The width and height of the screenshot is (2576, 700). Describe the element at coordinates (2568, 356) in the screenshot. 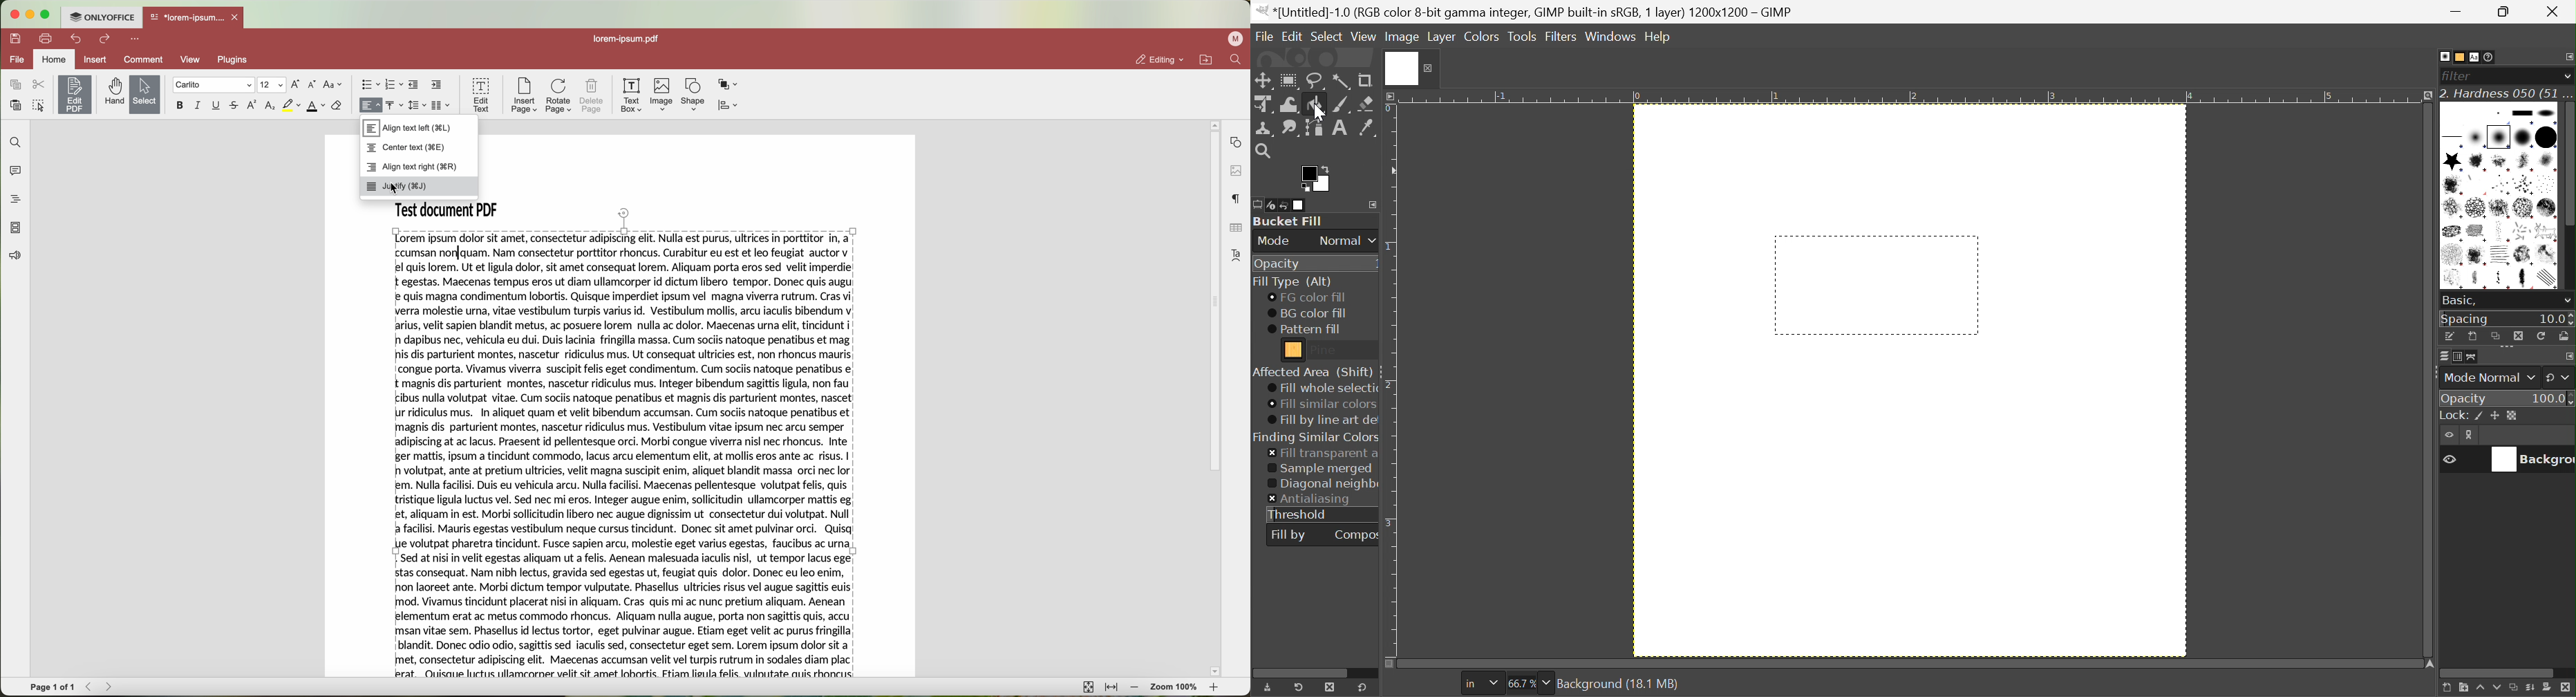

I see `Configure this tab` at that location.